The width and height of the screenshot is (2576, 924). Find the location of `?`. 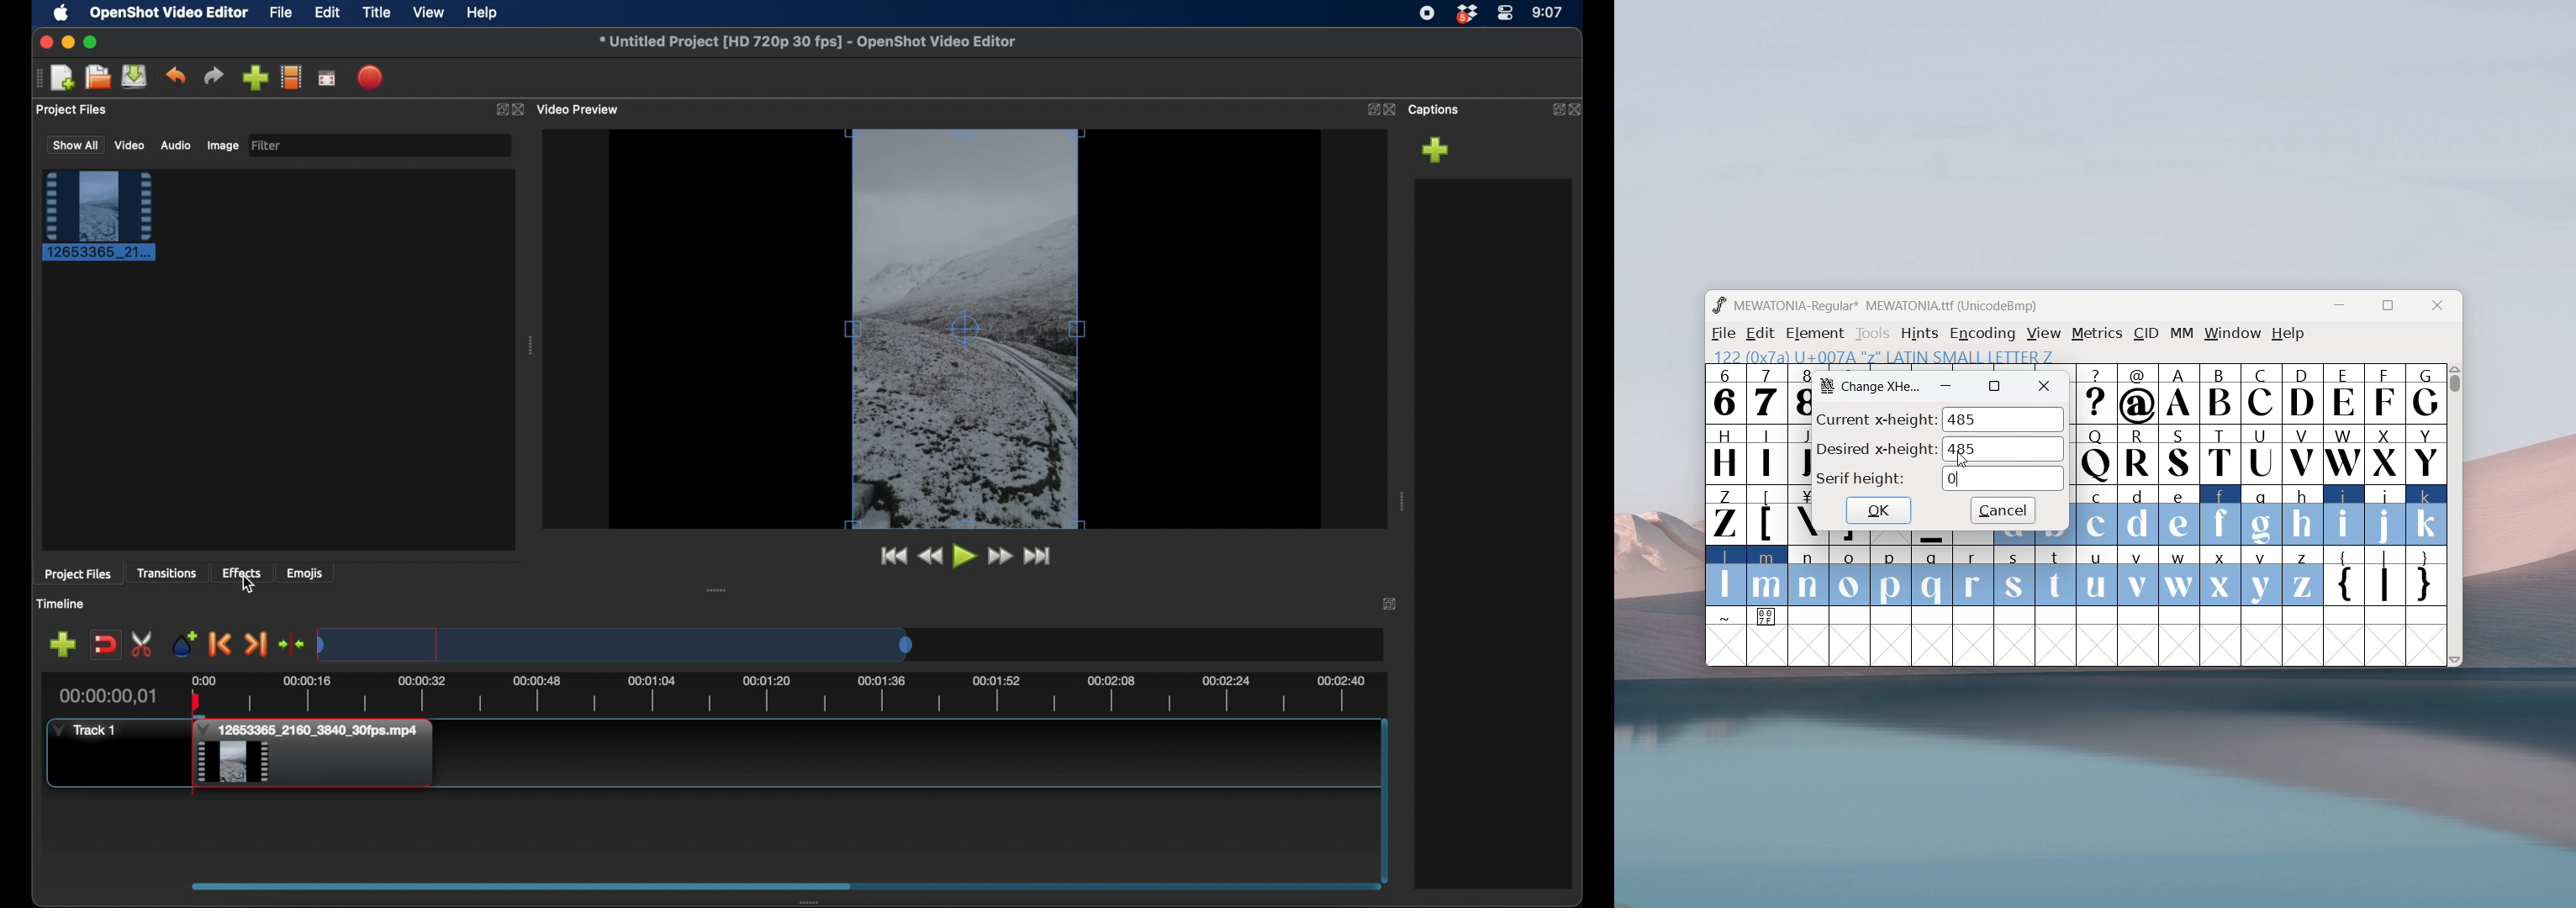

? is located at coordinates (2097, 395).